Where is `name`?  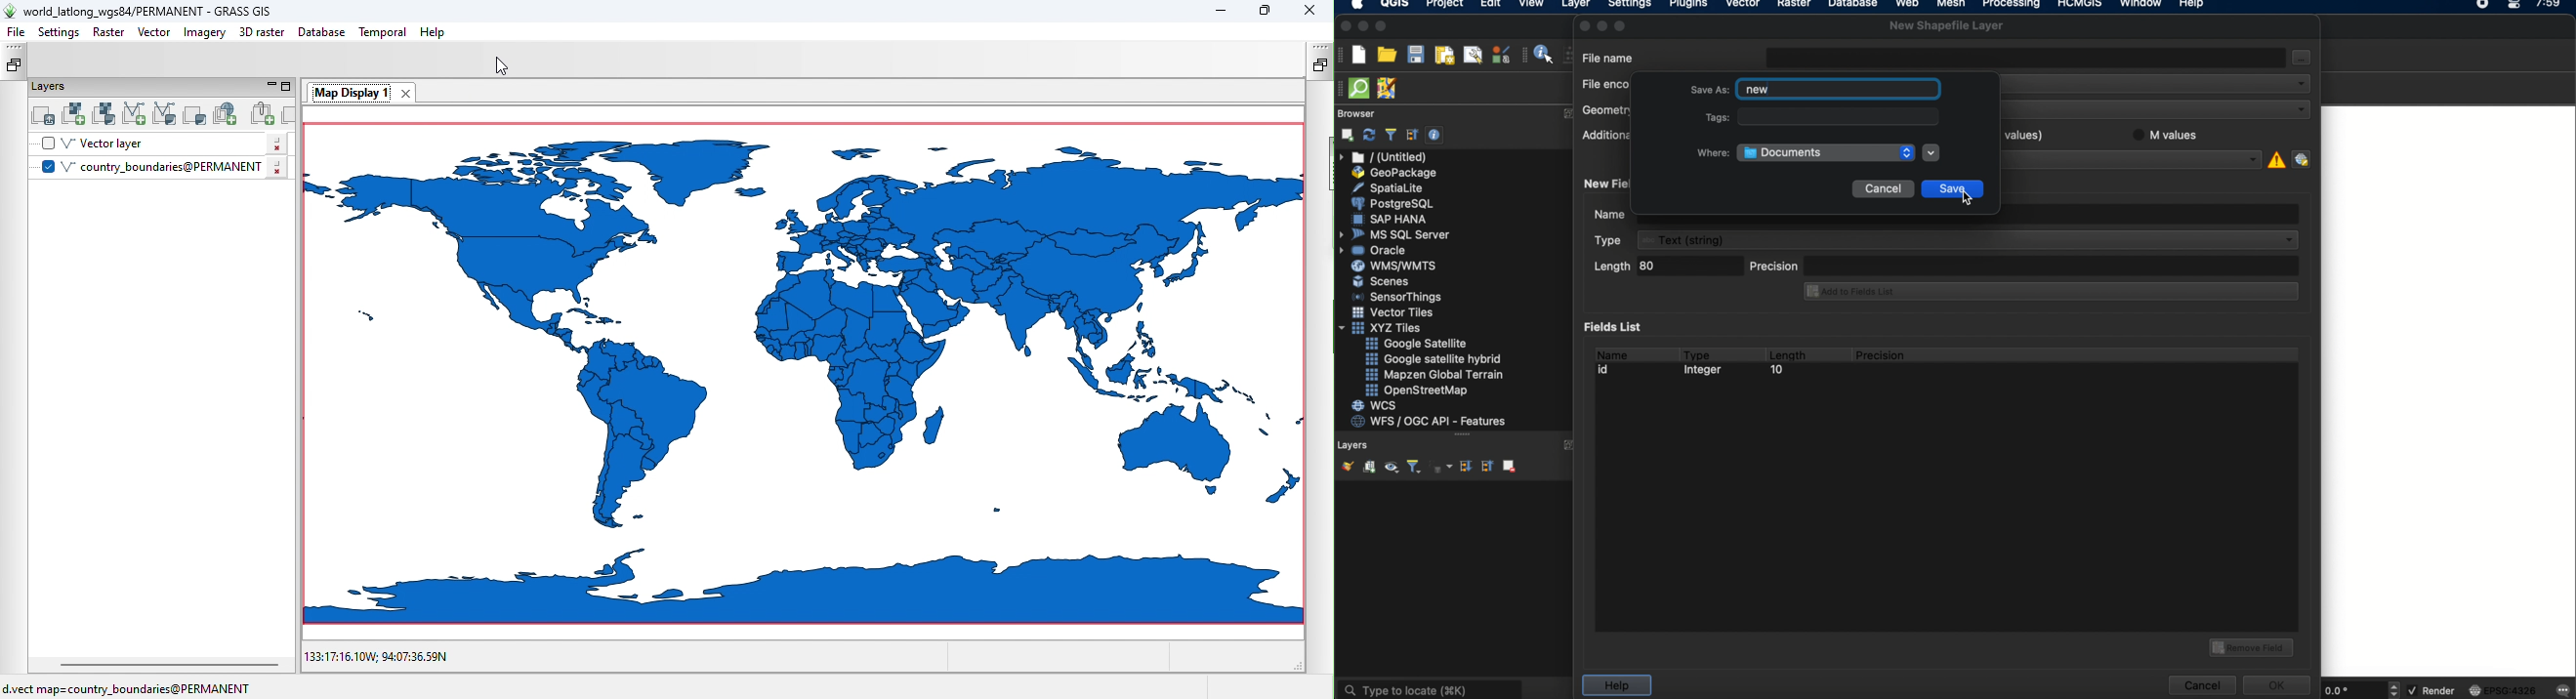
name is located at coordinates (1611, 353).